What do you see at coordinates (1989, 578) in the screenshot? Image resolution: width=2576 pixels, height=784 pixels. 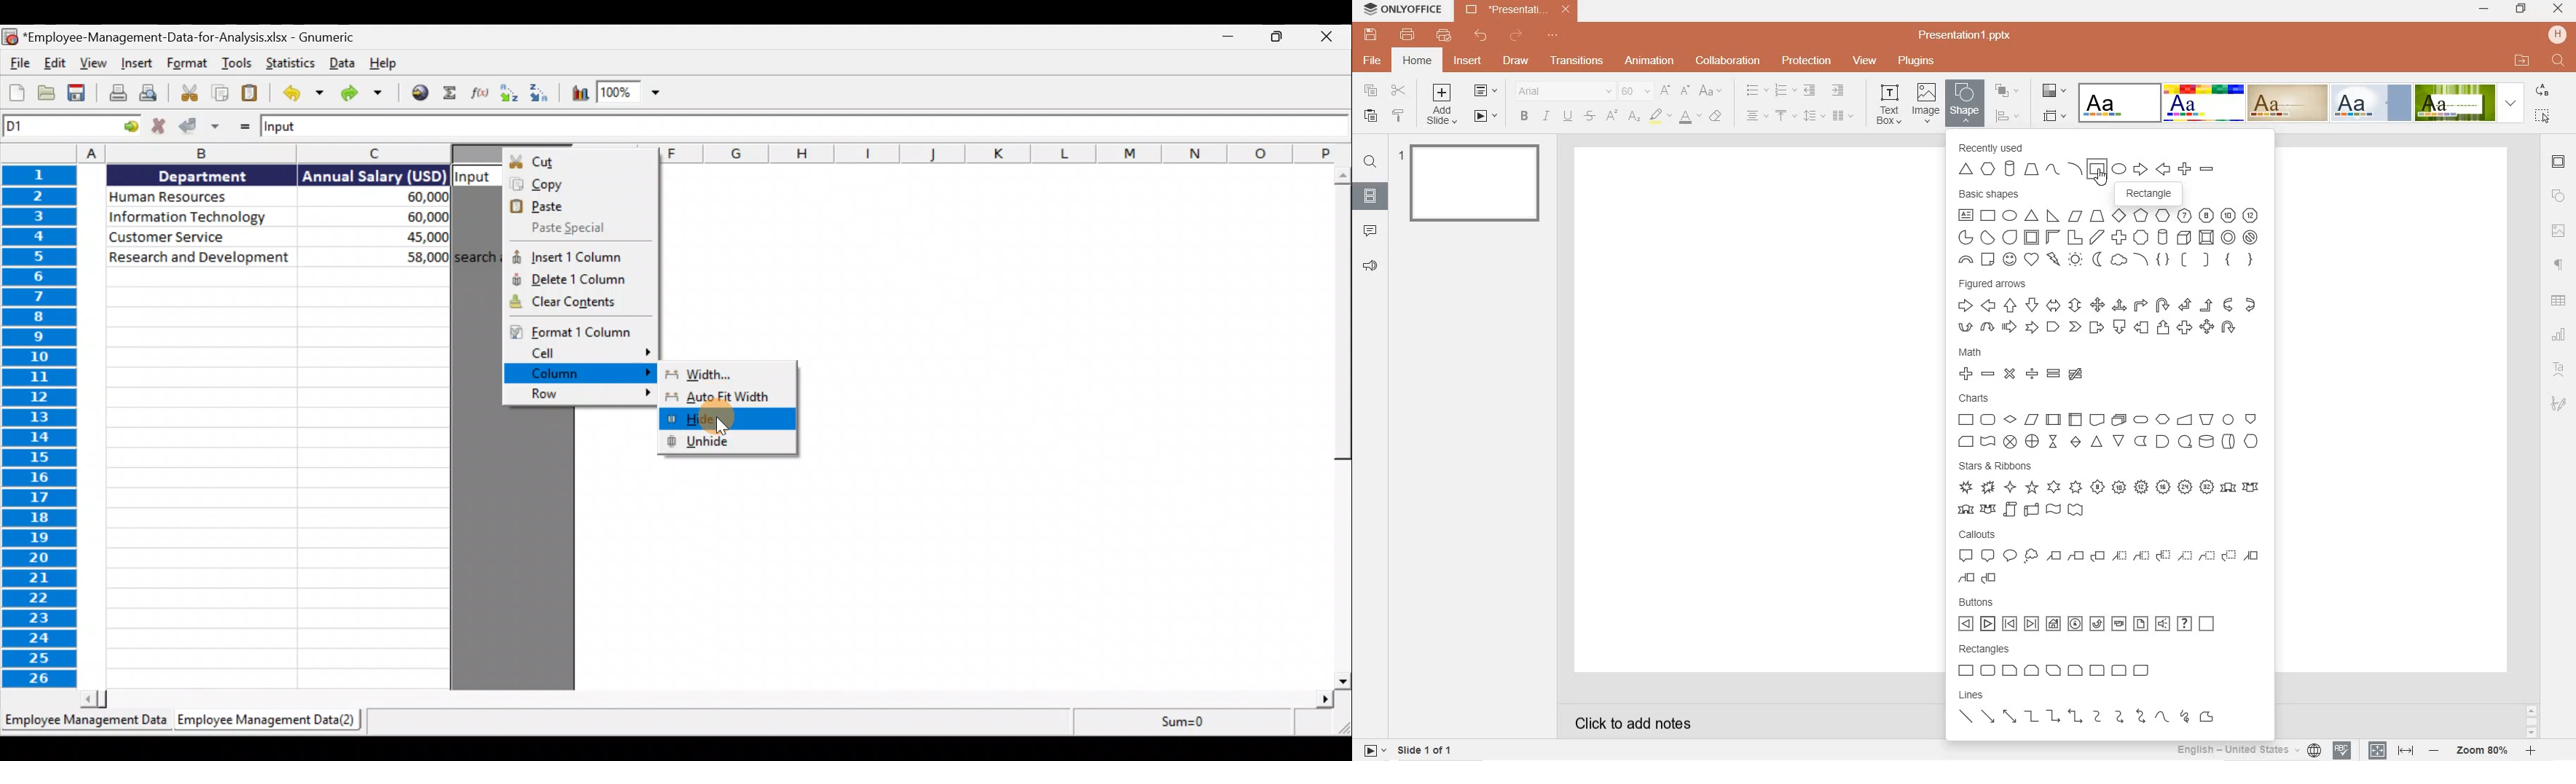 I see `Line Callout 3 (border and accent bar)` at bounding box center [1989, 578].